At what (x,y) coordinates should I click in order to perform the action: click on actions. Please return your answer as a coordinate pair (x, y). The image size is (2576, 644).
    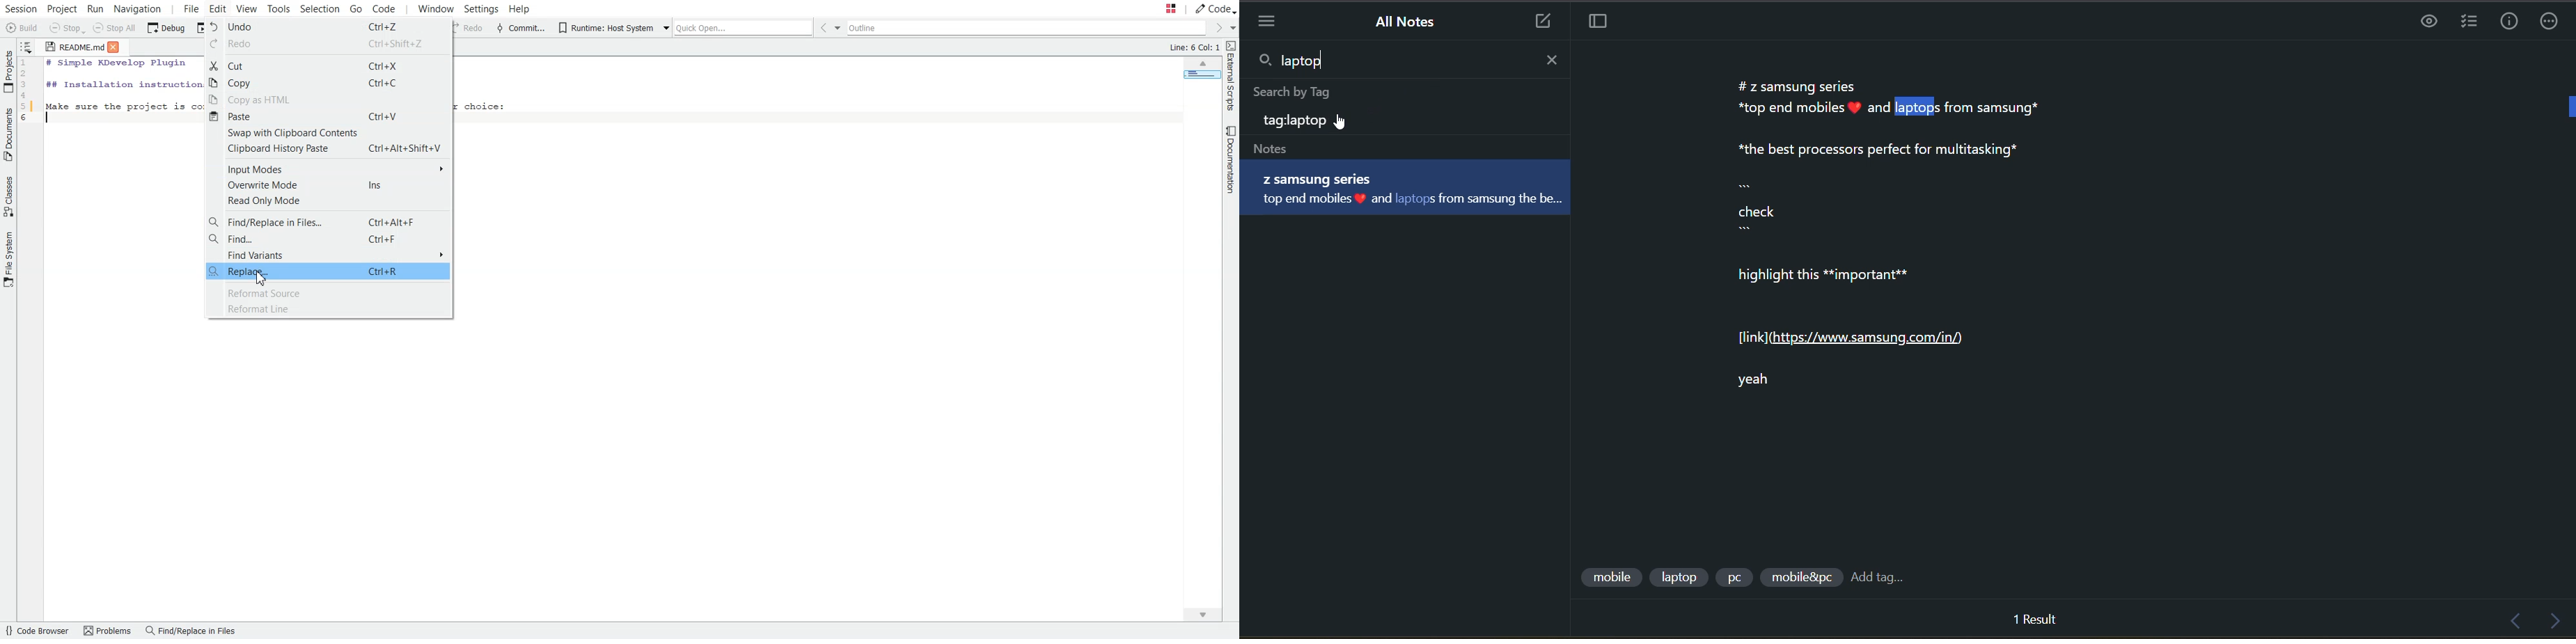
    Looking at the image, I should click on (2552, 22).